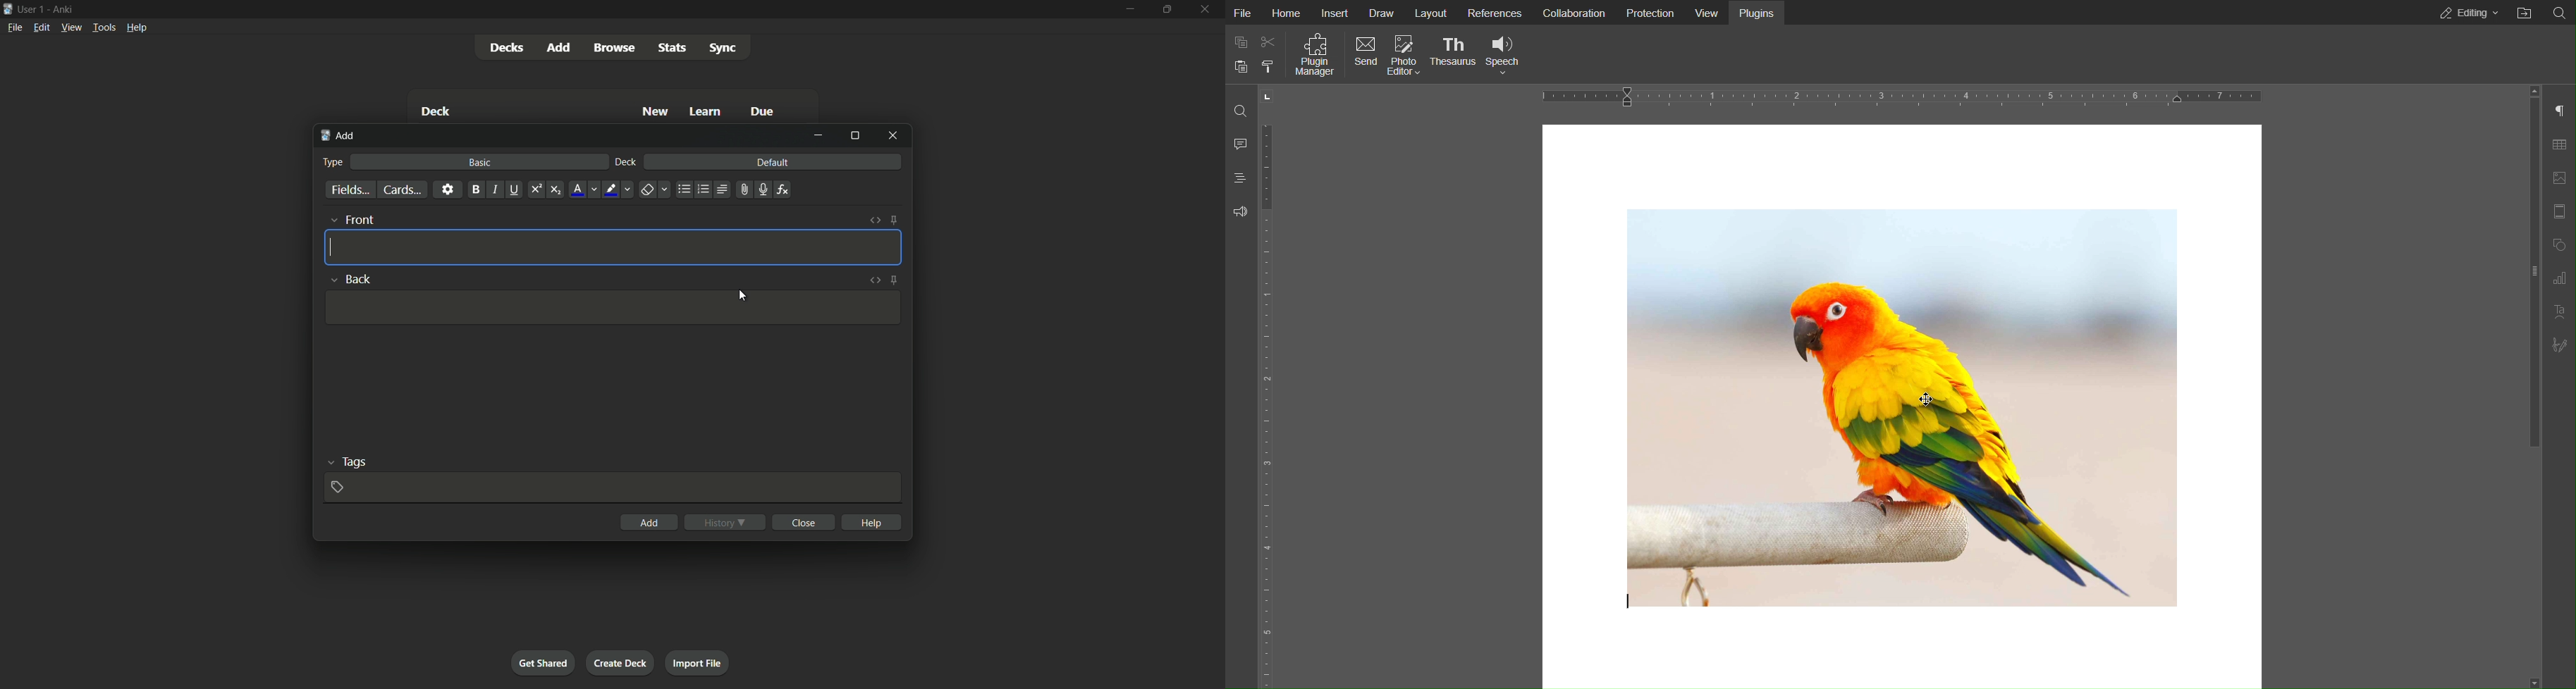  I want to click on help, so click(872, 521).